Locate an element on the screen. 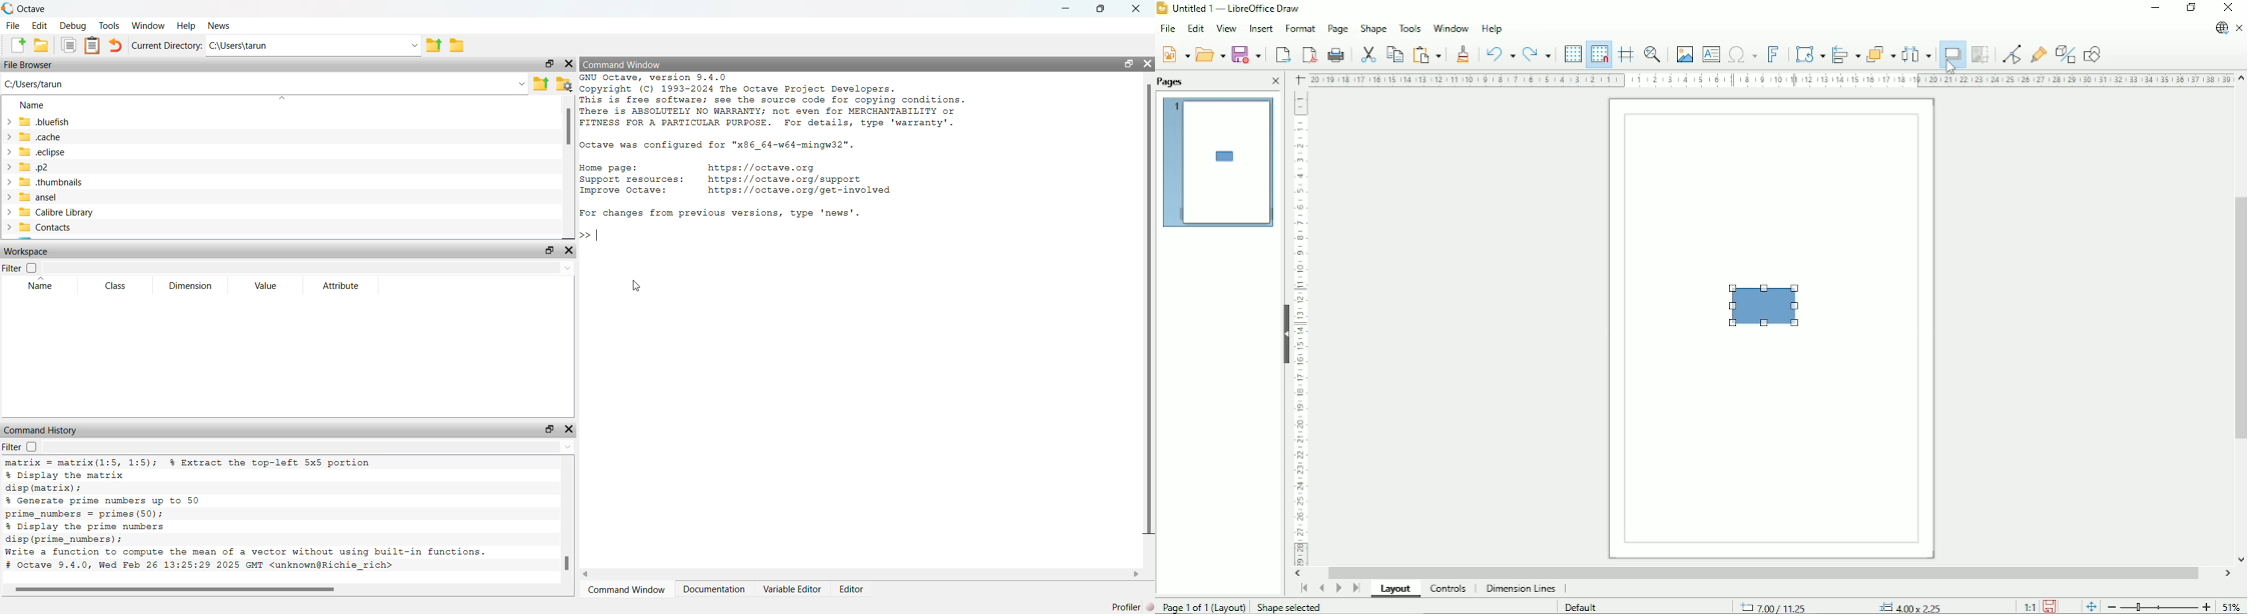  Zoom factor is located at coordinates (2234, 608).